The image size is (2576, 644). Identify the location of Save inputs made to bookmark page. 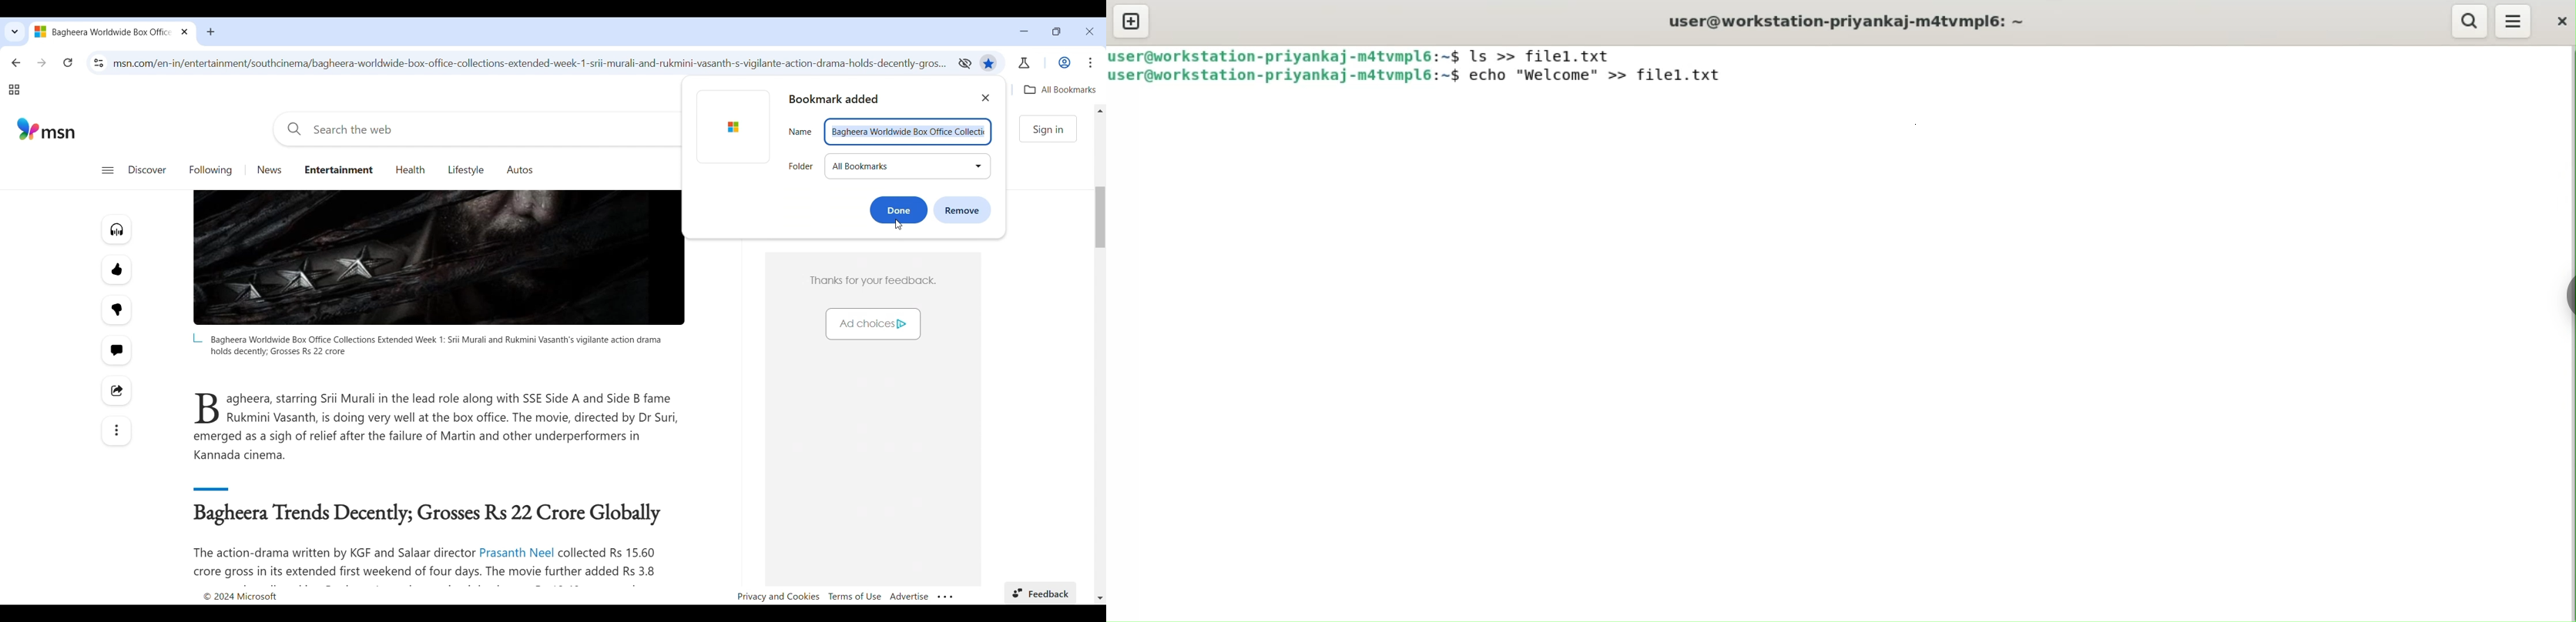
(899, 210).